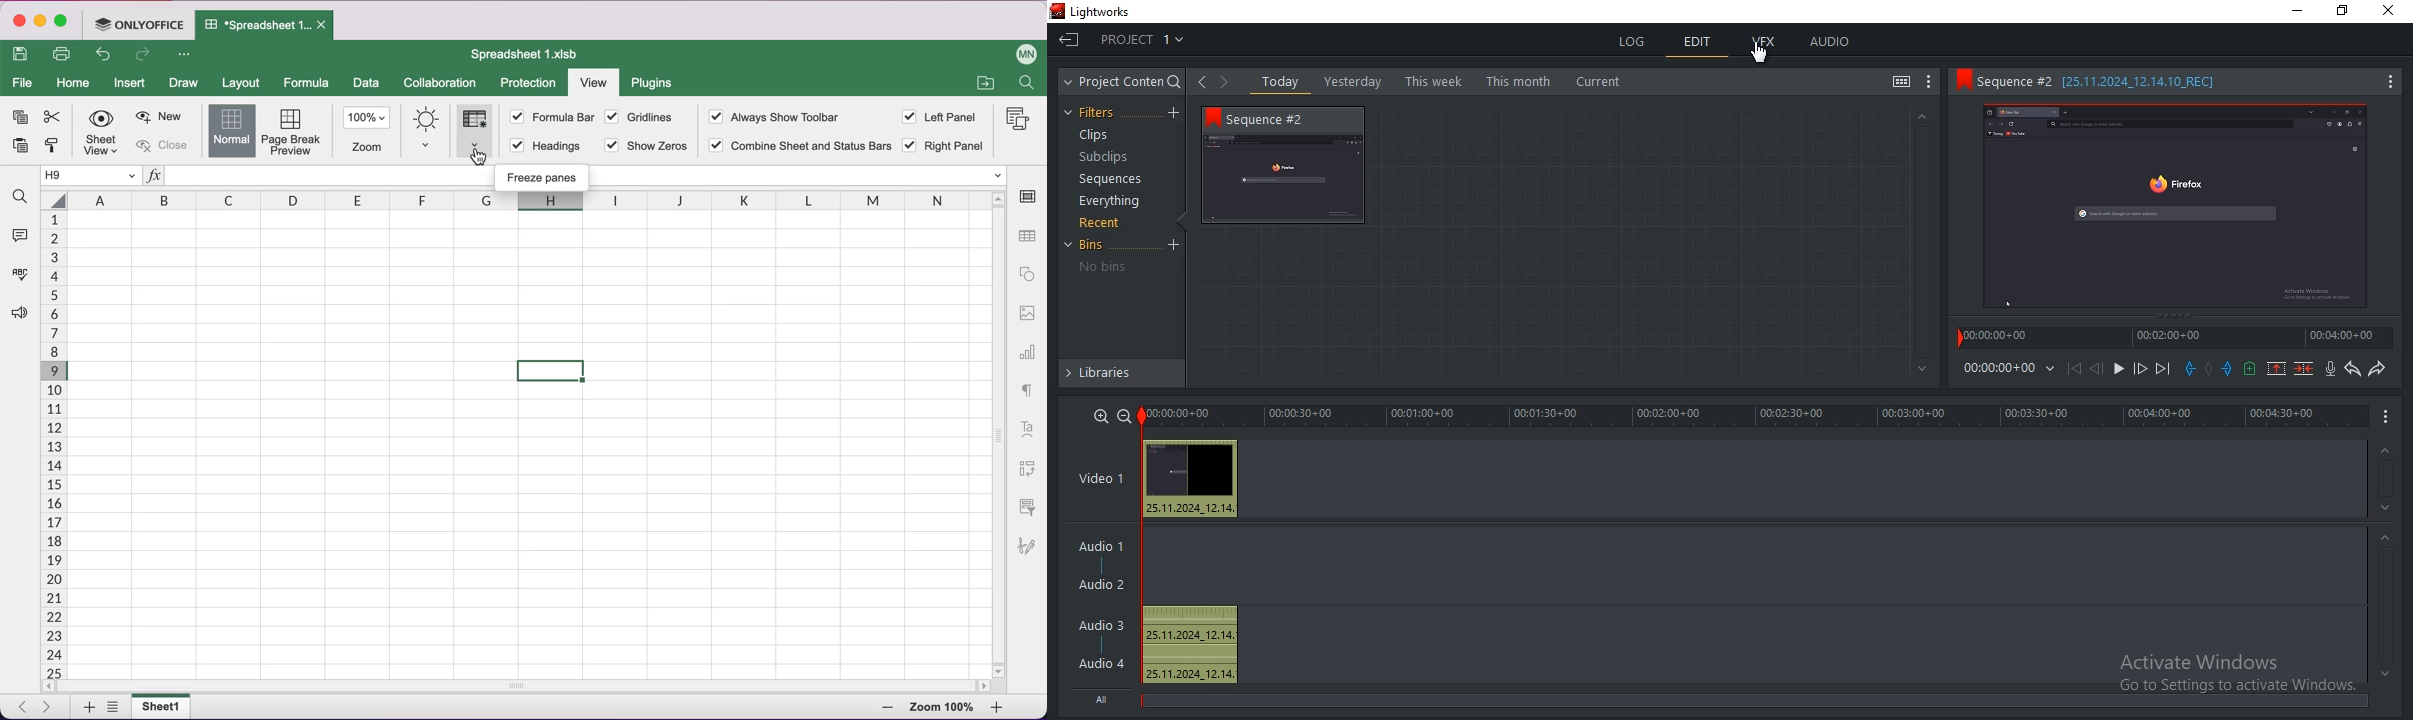 This screenshot has height=728, width=2436. Describe the element at coordinates (2118, 369) in the screenshot. I see `start/stop playback` at that location.